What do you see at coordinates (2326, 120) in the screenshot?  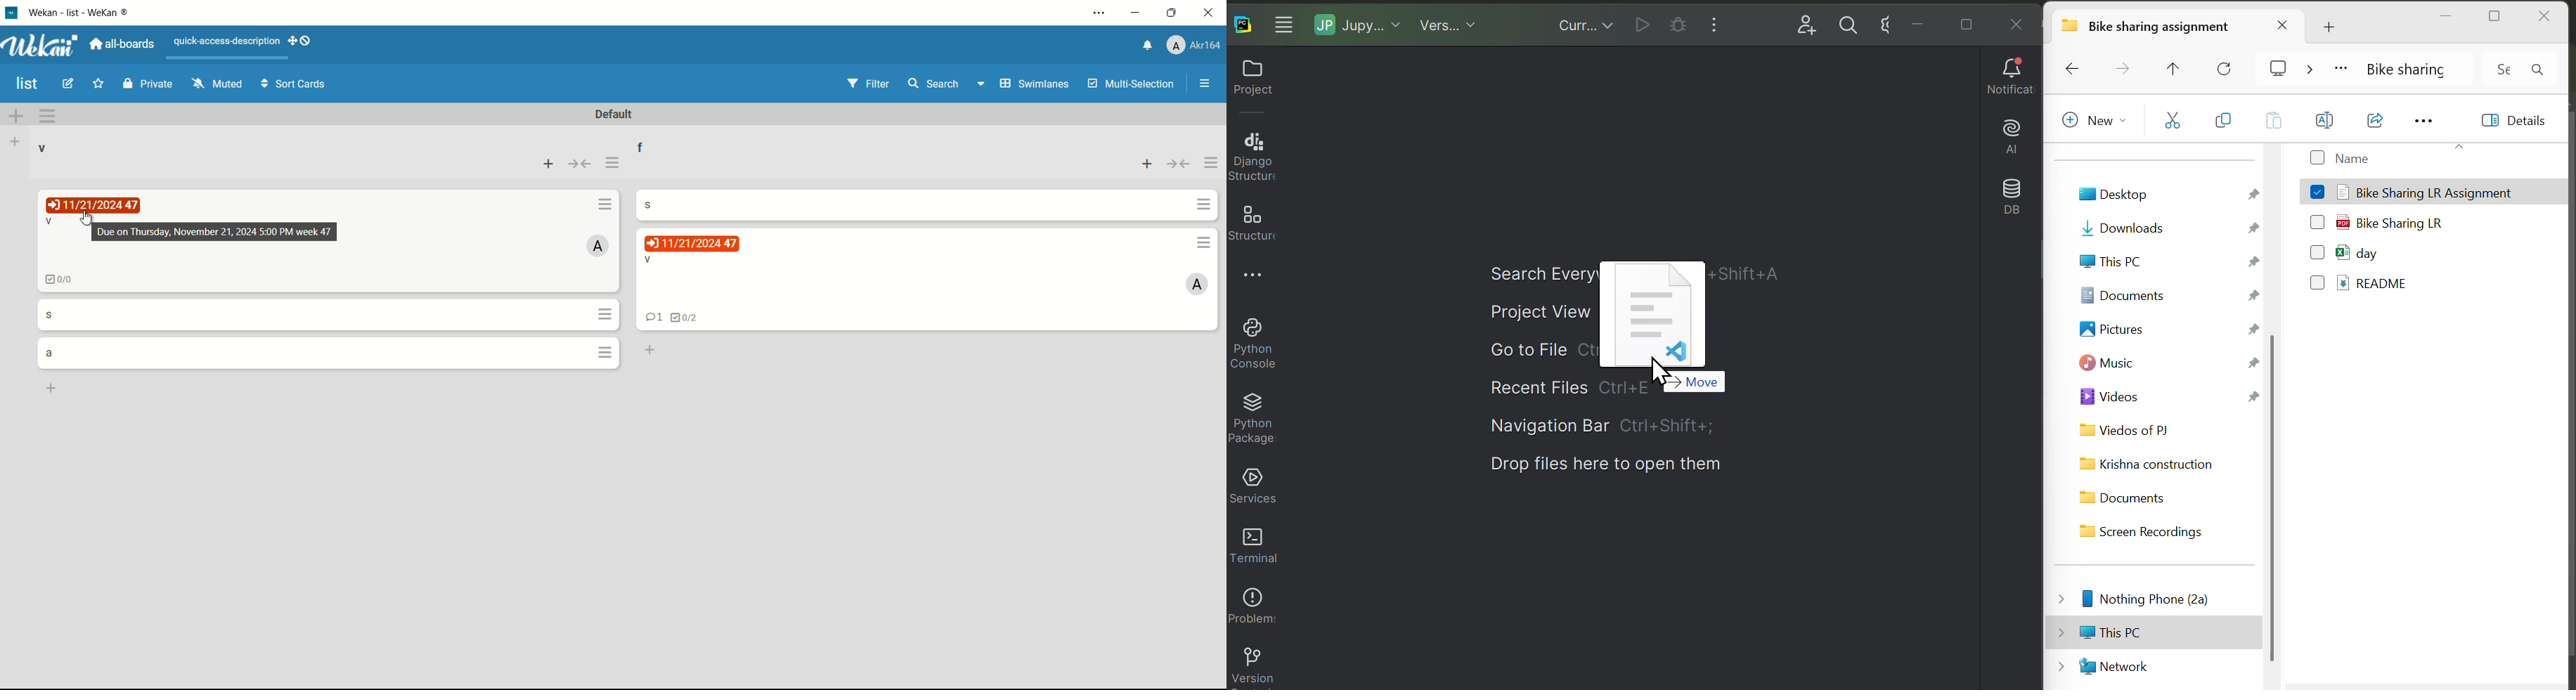 I see `Rename` at bounding box center [2326, 120].